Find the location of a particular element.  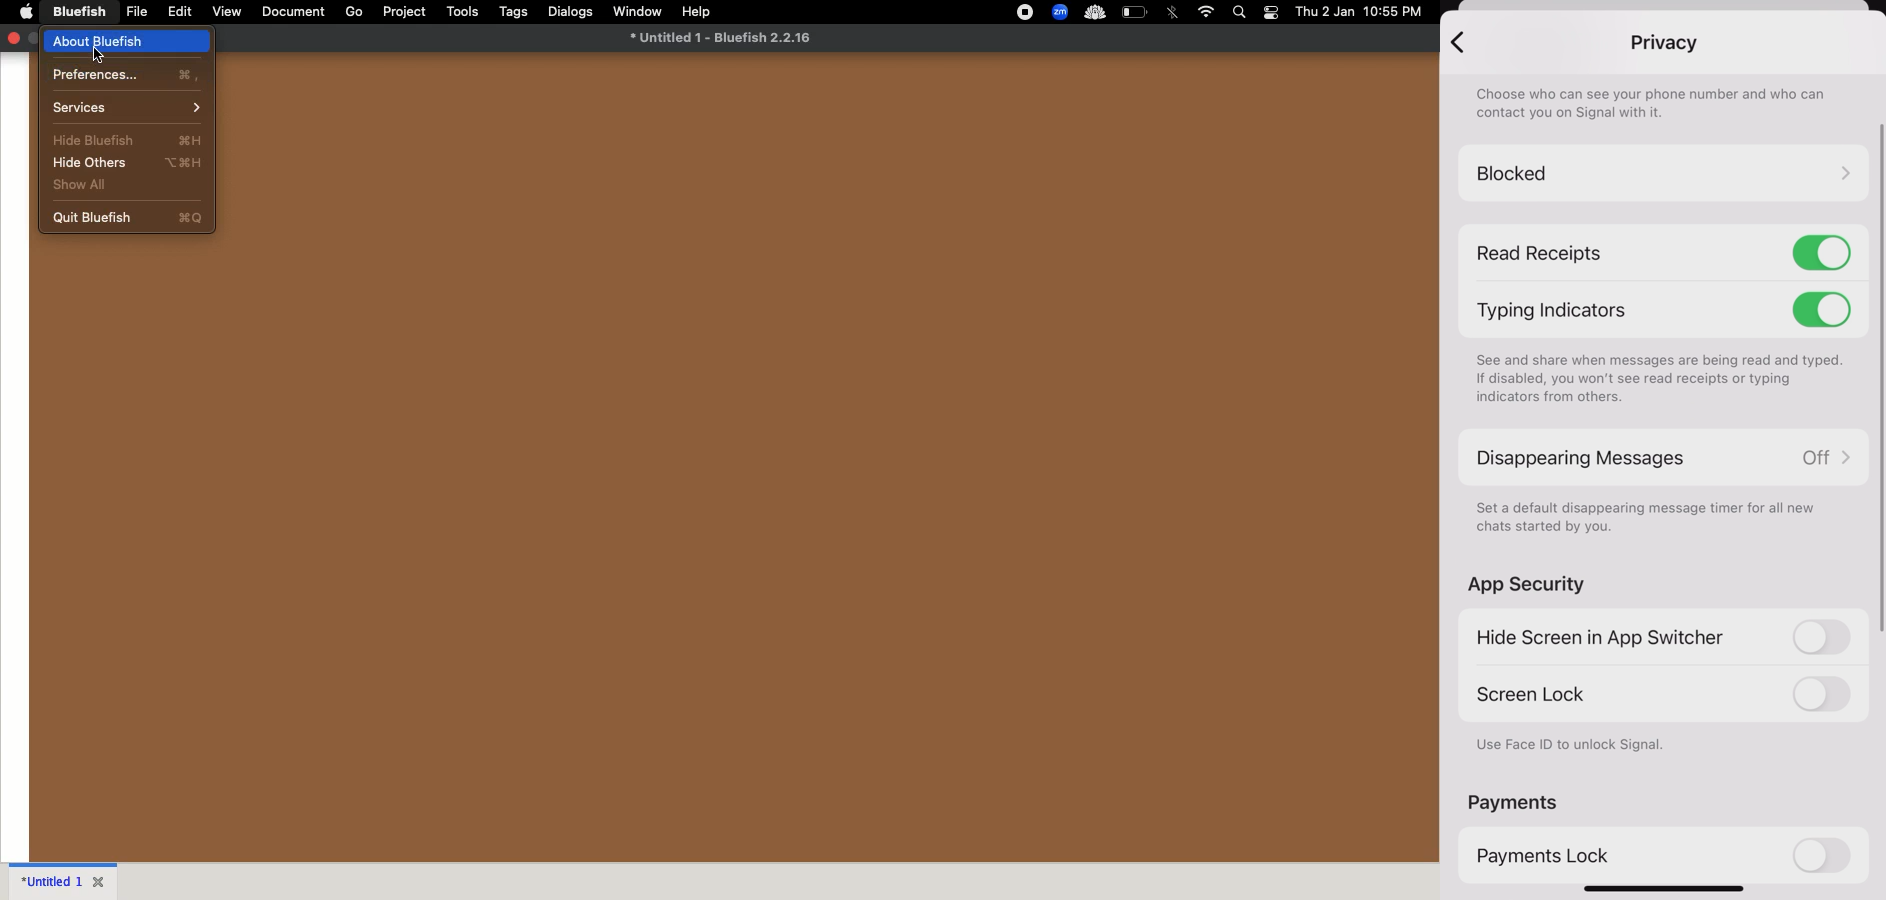

tools is located at coordinates (463, 10).